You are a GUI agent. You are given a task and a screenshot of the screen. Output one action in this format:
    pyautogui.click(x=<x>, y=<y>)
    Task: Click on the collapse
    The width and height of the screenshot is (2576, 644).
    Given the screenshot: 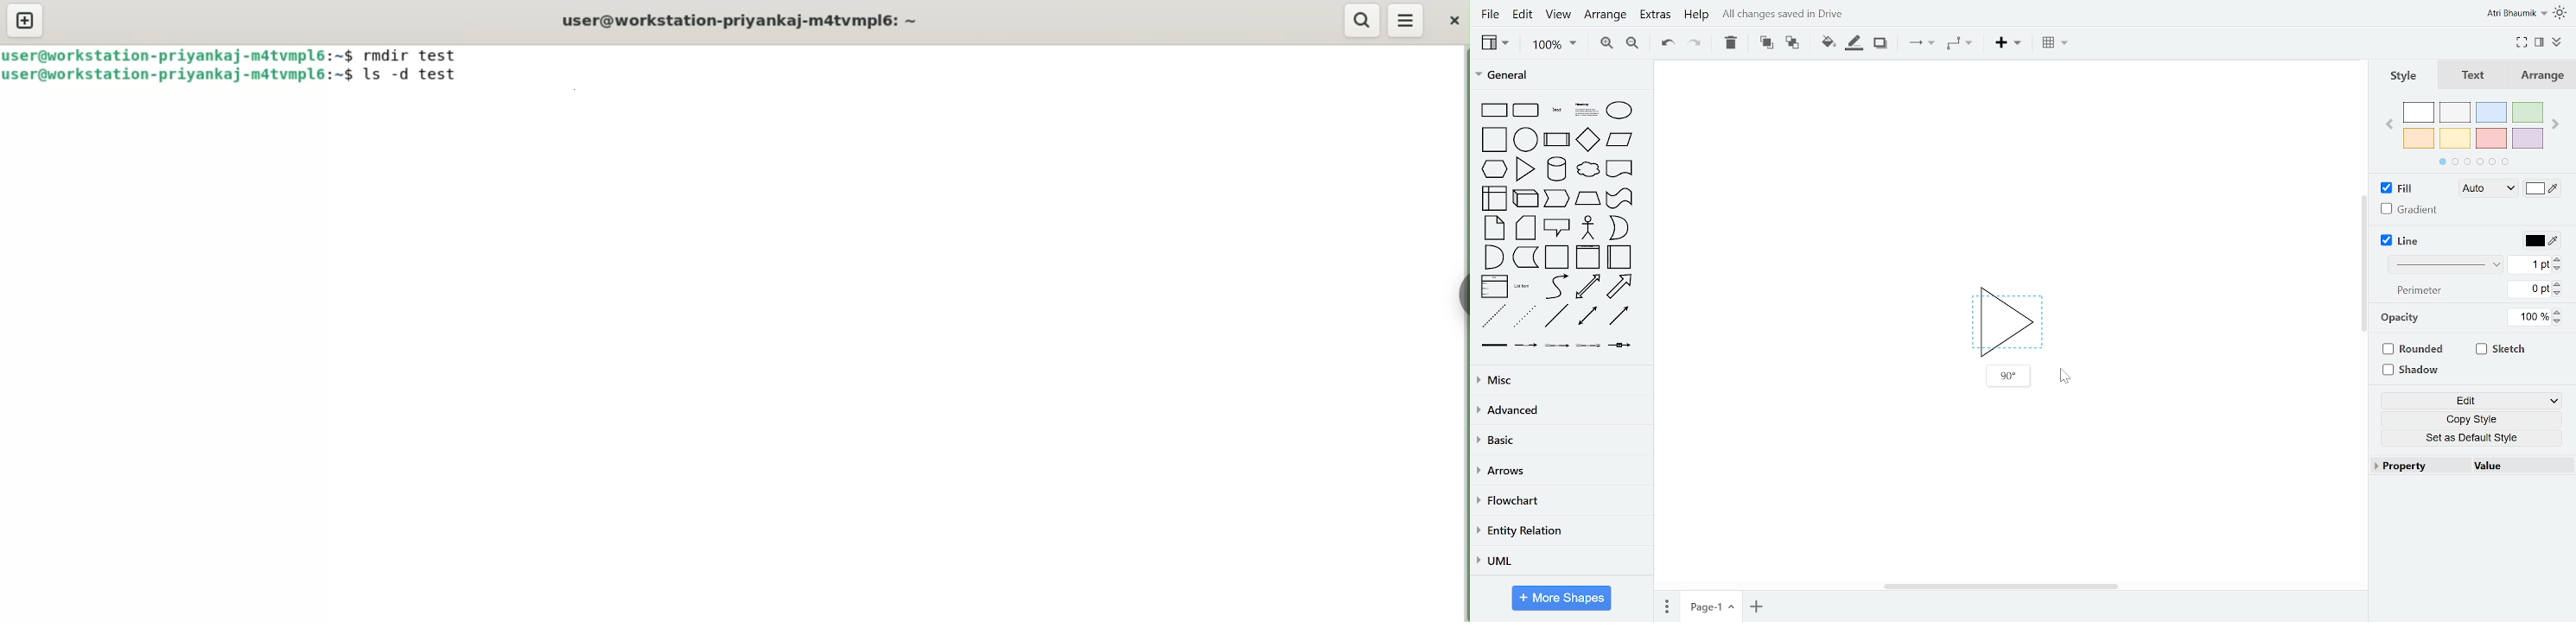 What is the action you would take?
    pyautogui.click(x=2557, y=43)
    